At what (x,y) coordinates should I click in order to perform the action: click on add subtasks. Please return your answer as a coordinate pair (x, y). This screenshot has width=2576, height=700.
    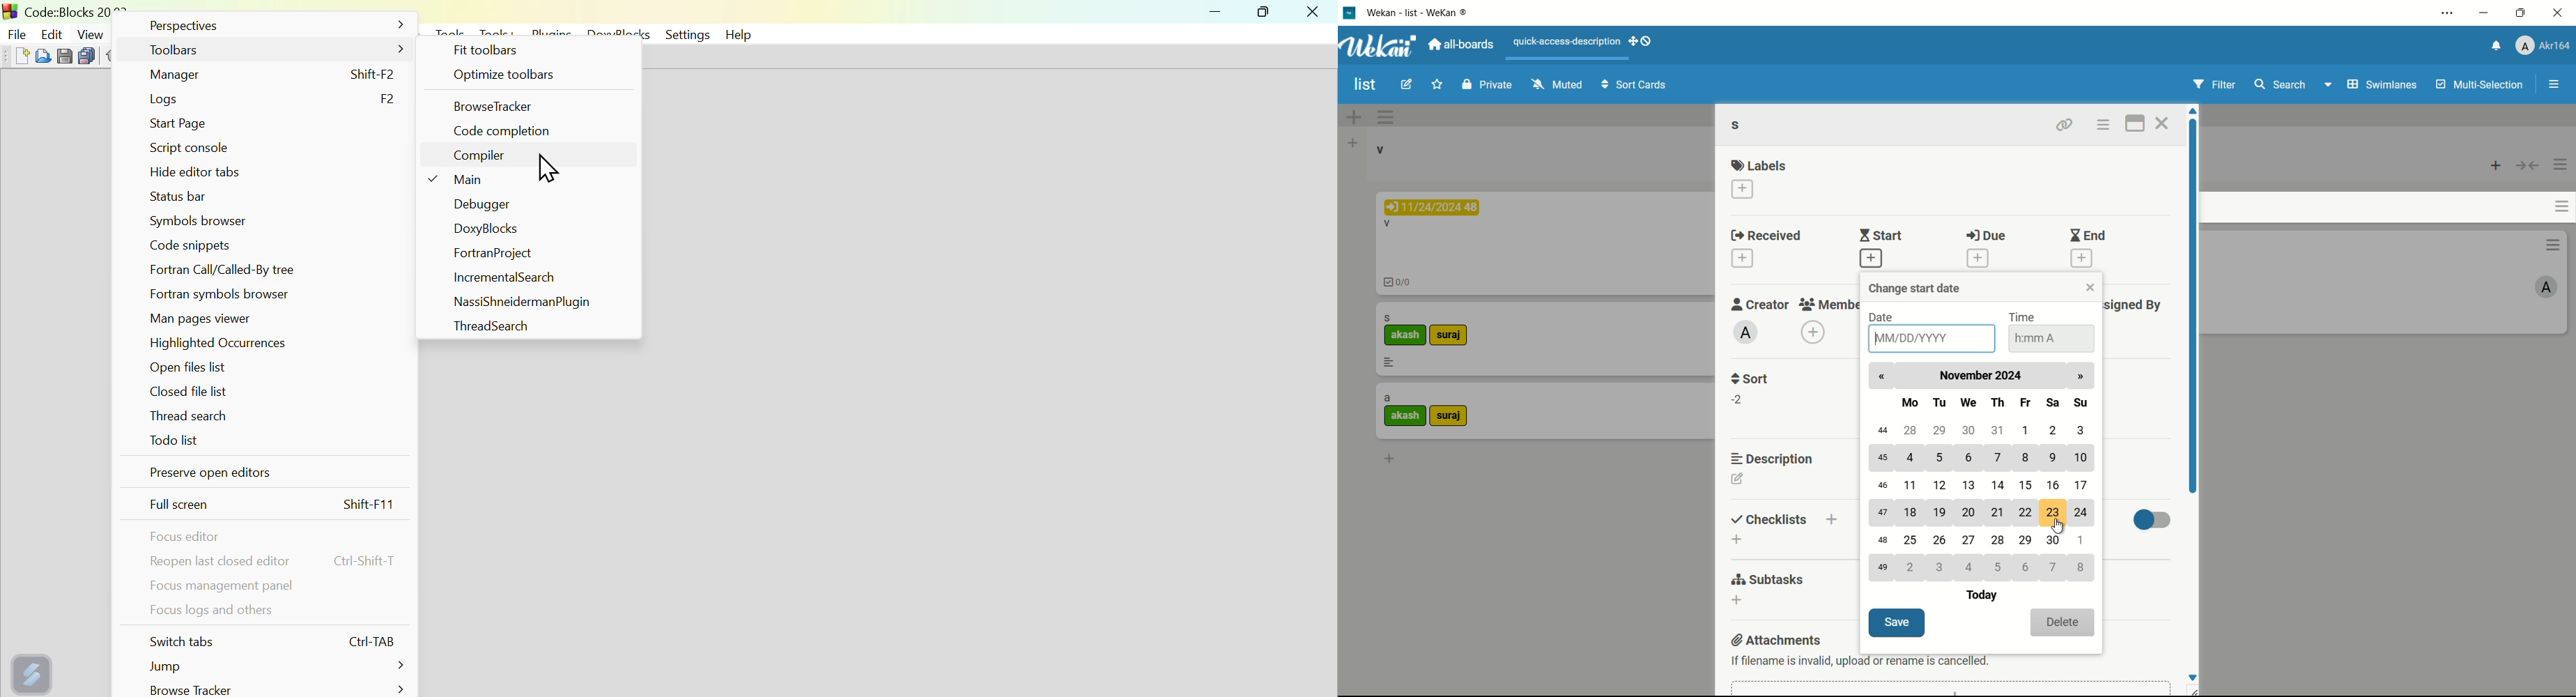
    Looking at the image, I should click on (1736, 599).